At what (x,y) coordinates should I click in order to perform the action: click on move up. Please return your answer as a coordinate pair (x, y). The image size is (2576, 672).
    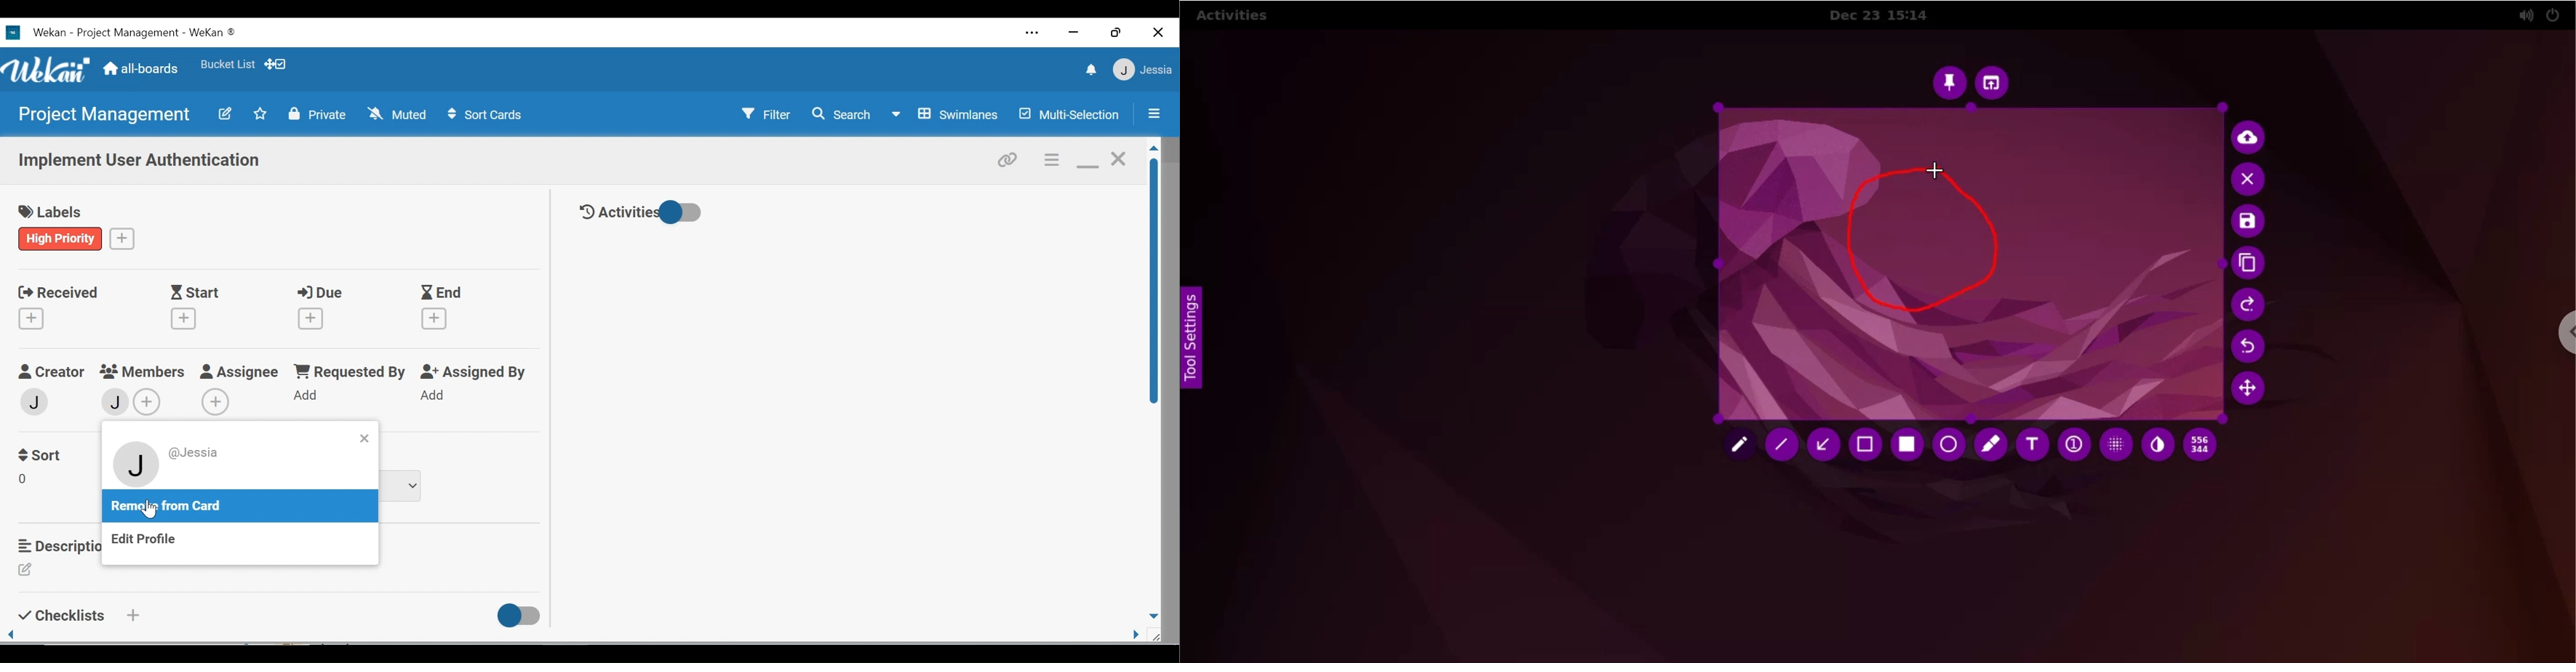
    Looking at the image, I should click on (1153, 149).